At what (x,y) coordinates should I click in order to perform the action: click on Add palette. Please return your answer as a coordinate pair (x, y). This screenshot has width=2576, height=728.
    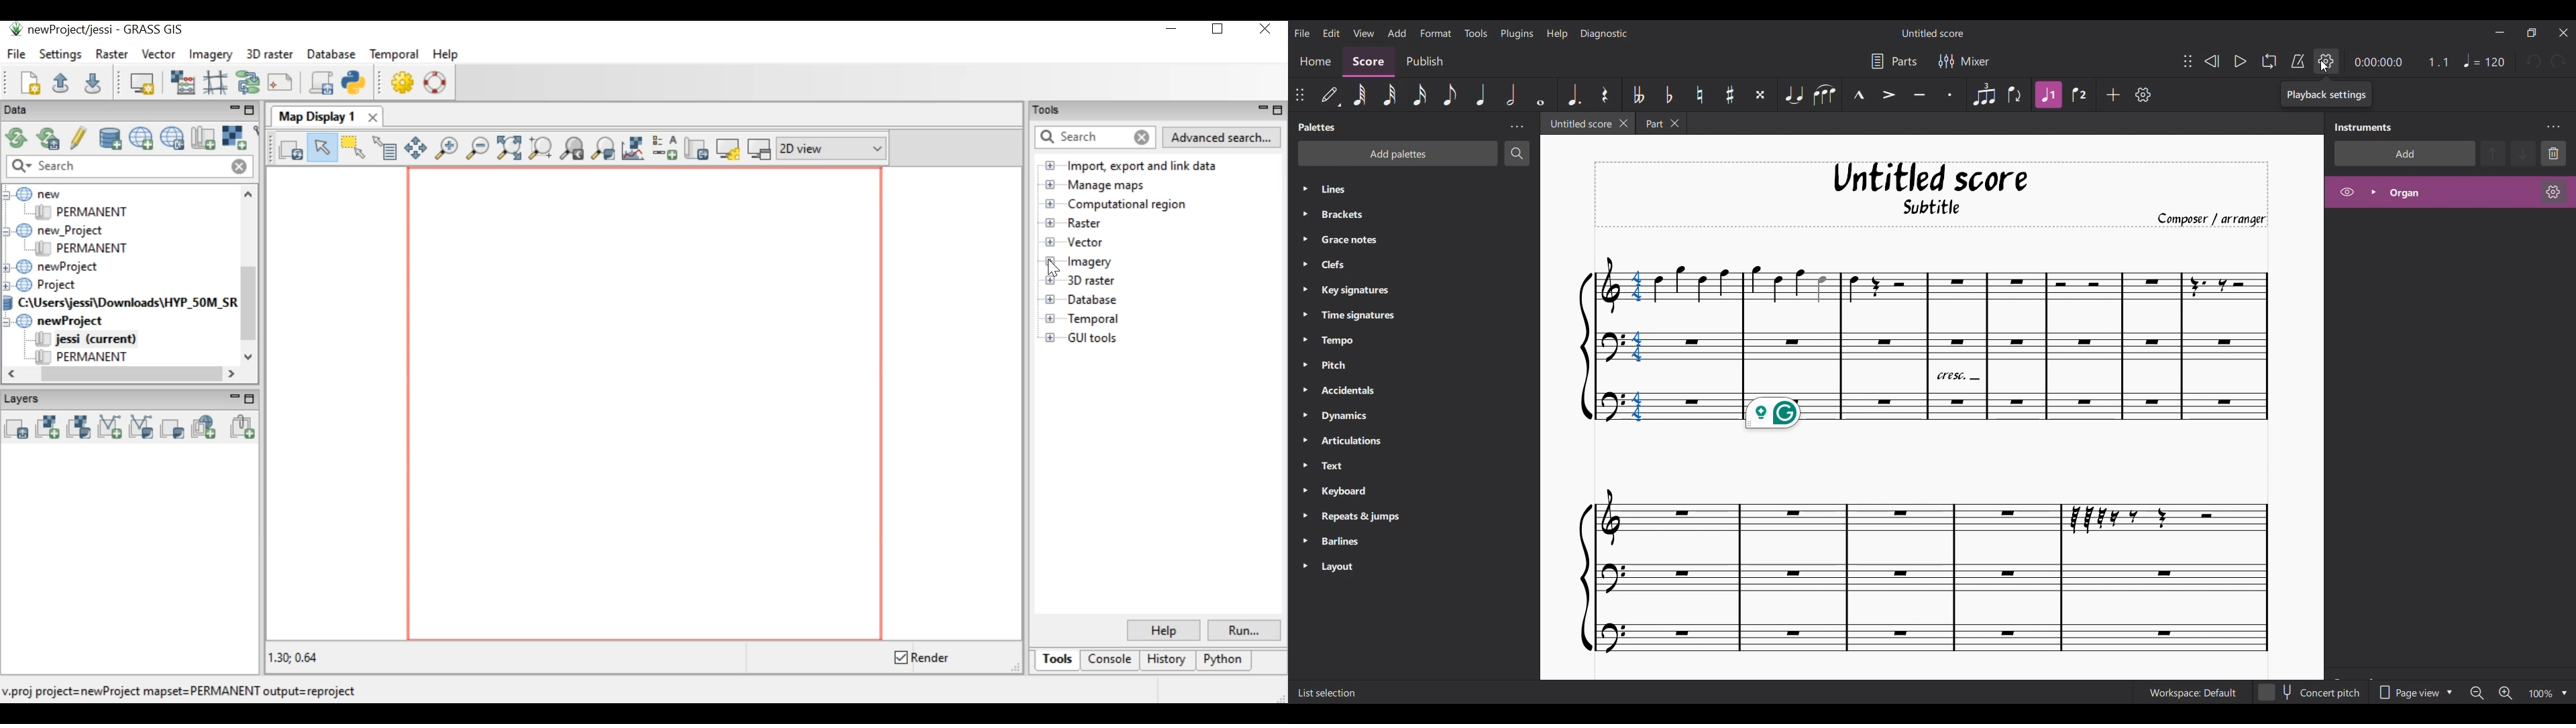
    Looking at the image, I should click on (1398, 154).